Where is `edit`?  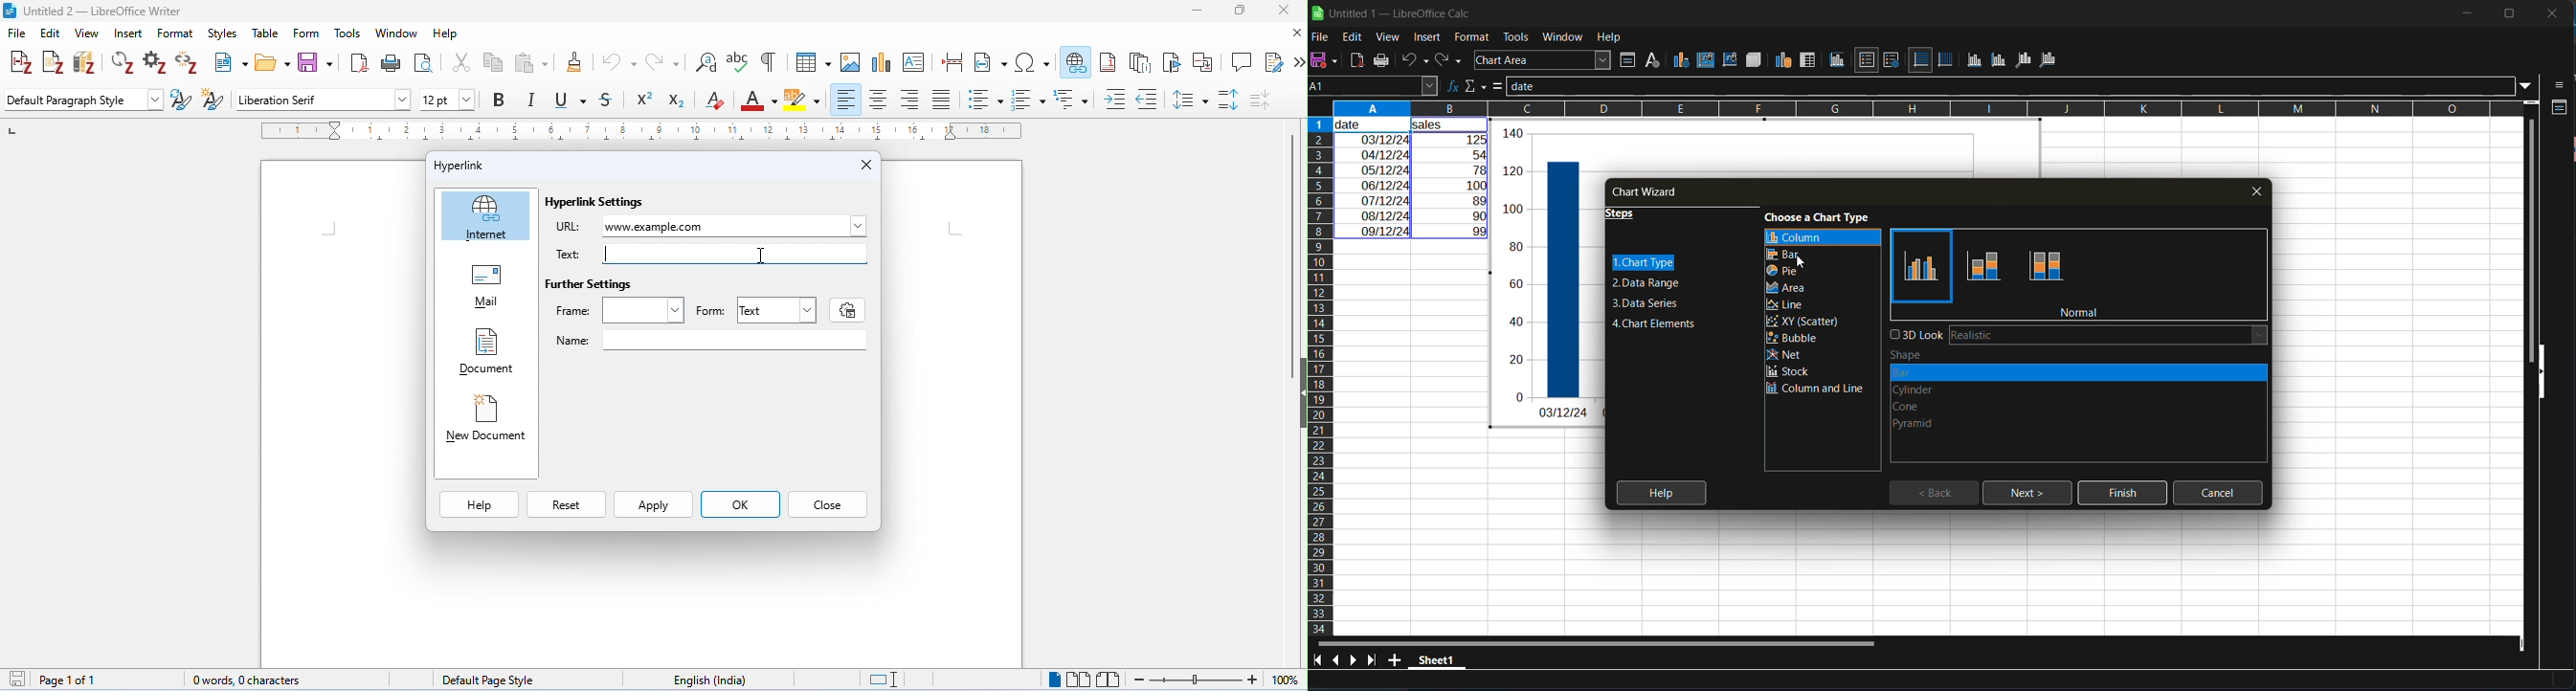
edit is located at coordinates (53, 33).